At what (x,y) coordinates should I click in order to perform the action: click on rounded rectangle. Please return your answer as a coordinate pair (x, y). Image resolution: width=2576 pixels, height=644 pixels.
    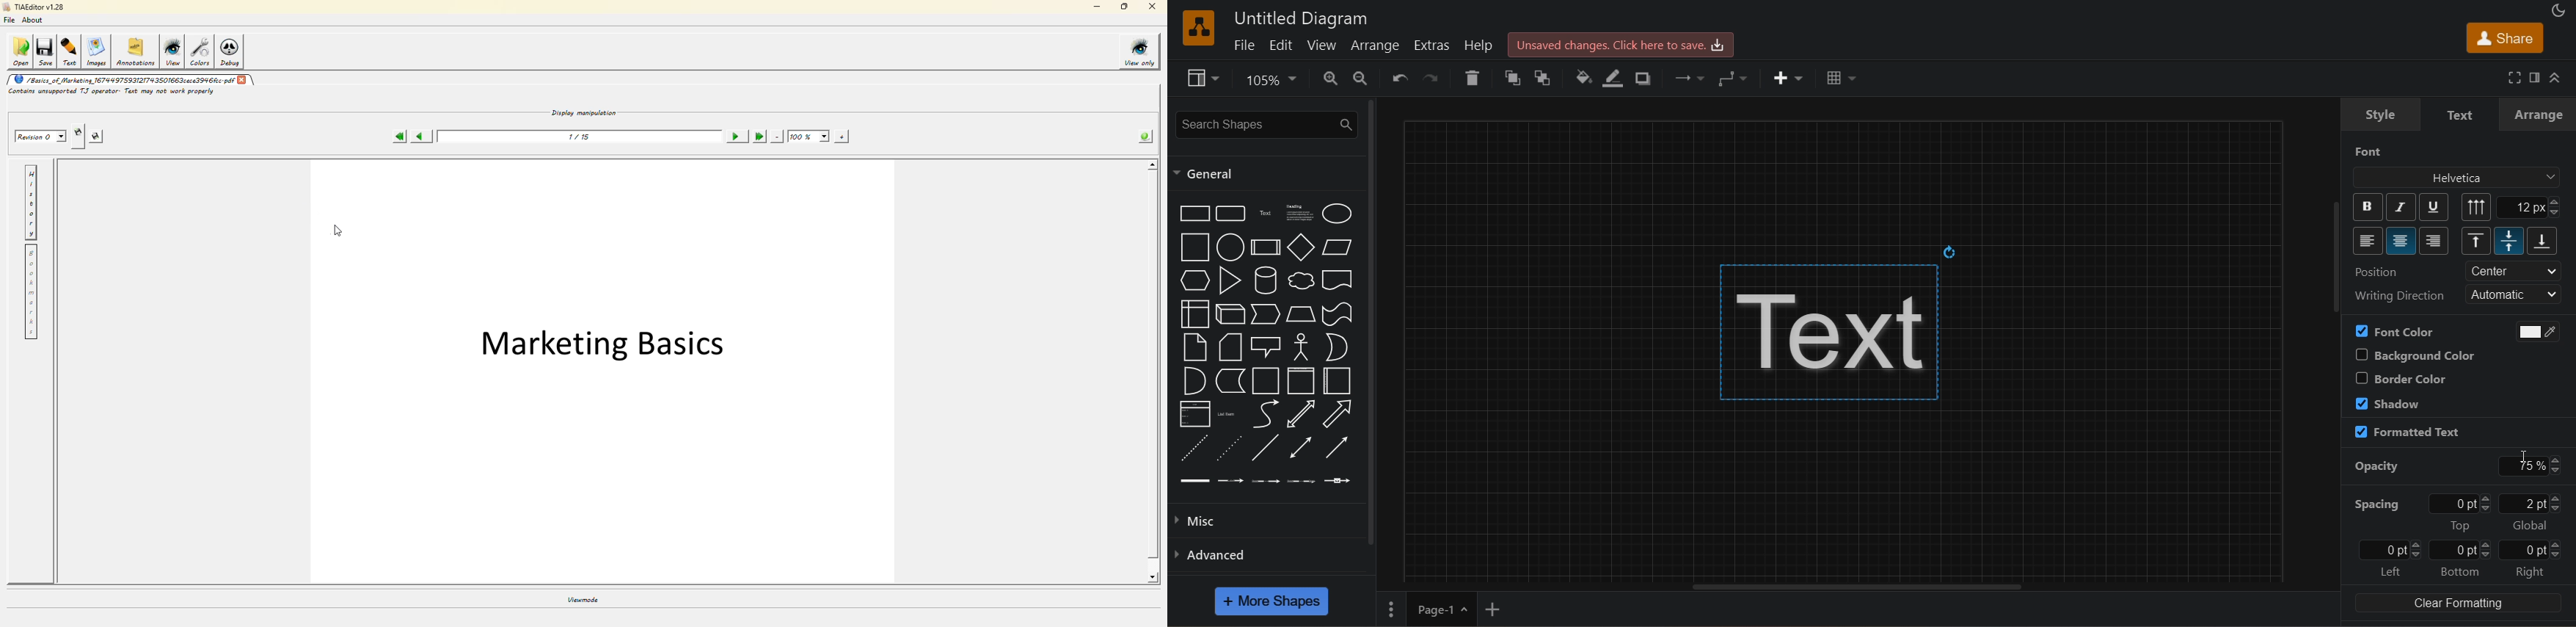
    Looking at the image, I should click on (1233, 213).